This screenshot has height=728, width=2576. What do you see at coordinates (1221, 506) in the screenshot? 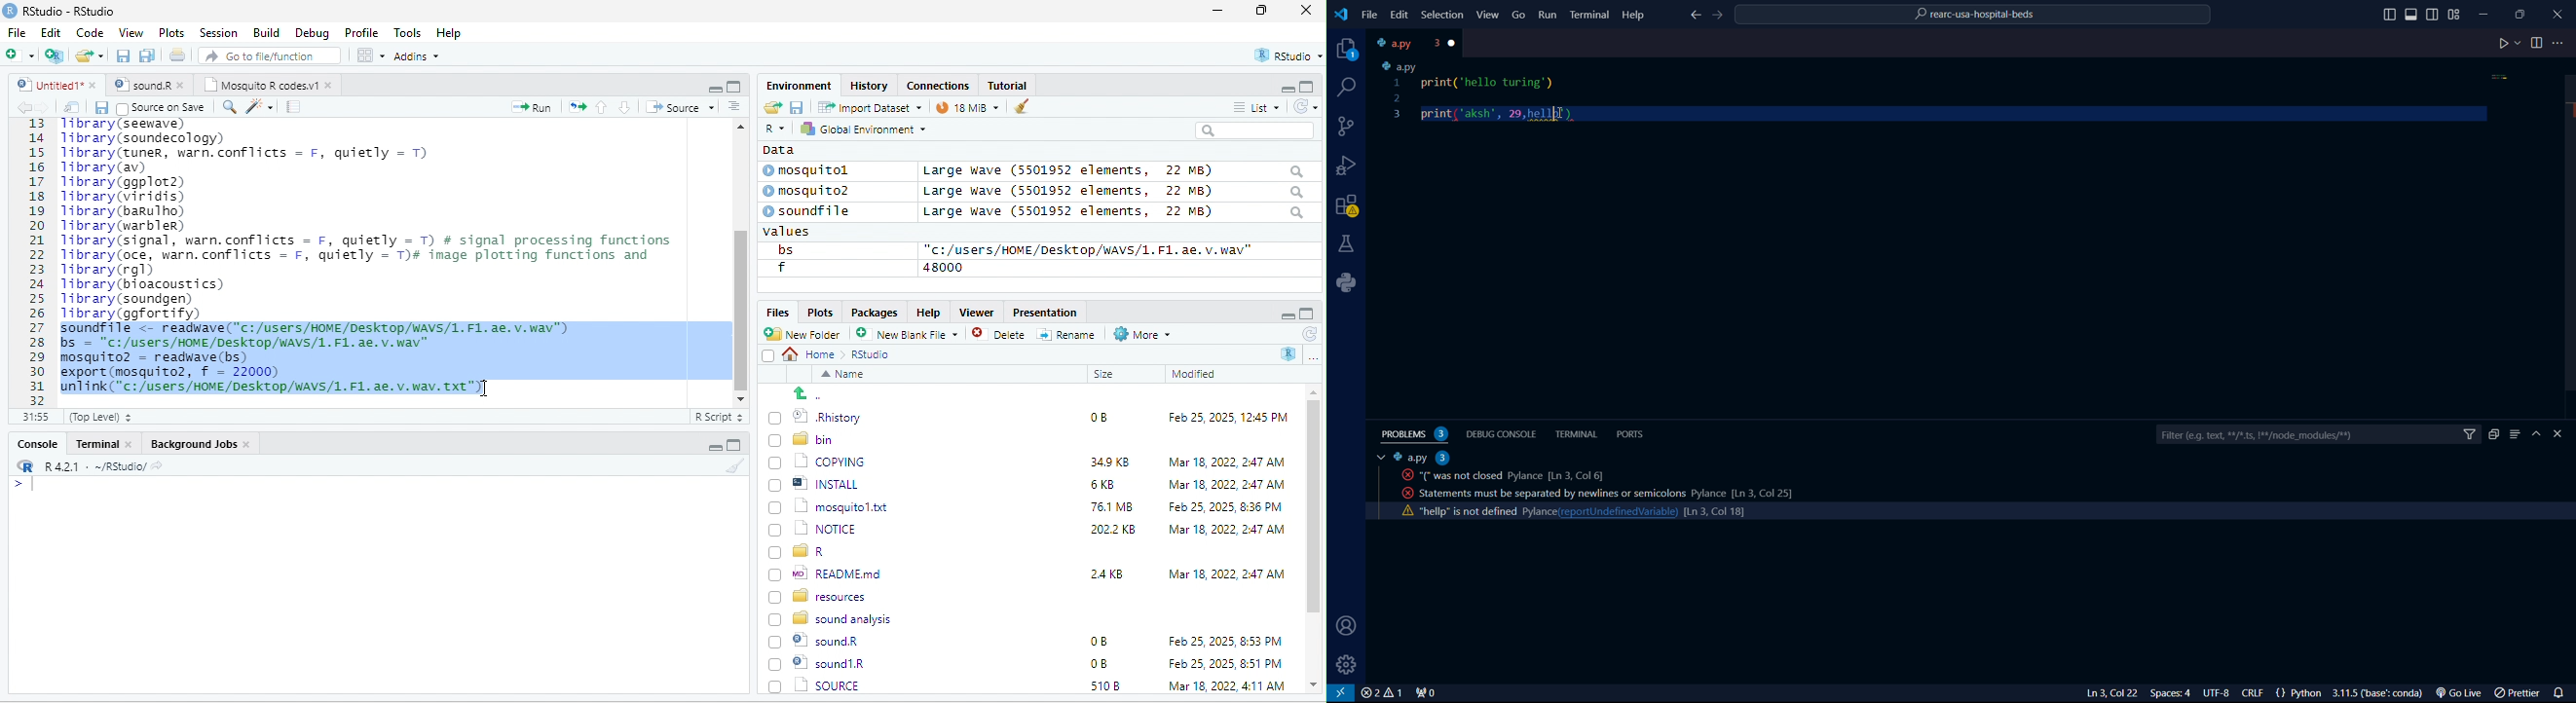
I see `Feb 25, 2025, 8:36 PM` at bounding box center [1221, 506].